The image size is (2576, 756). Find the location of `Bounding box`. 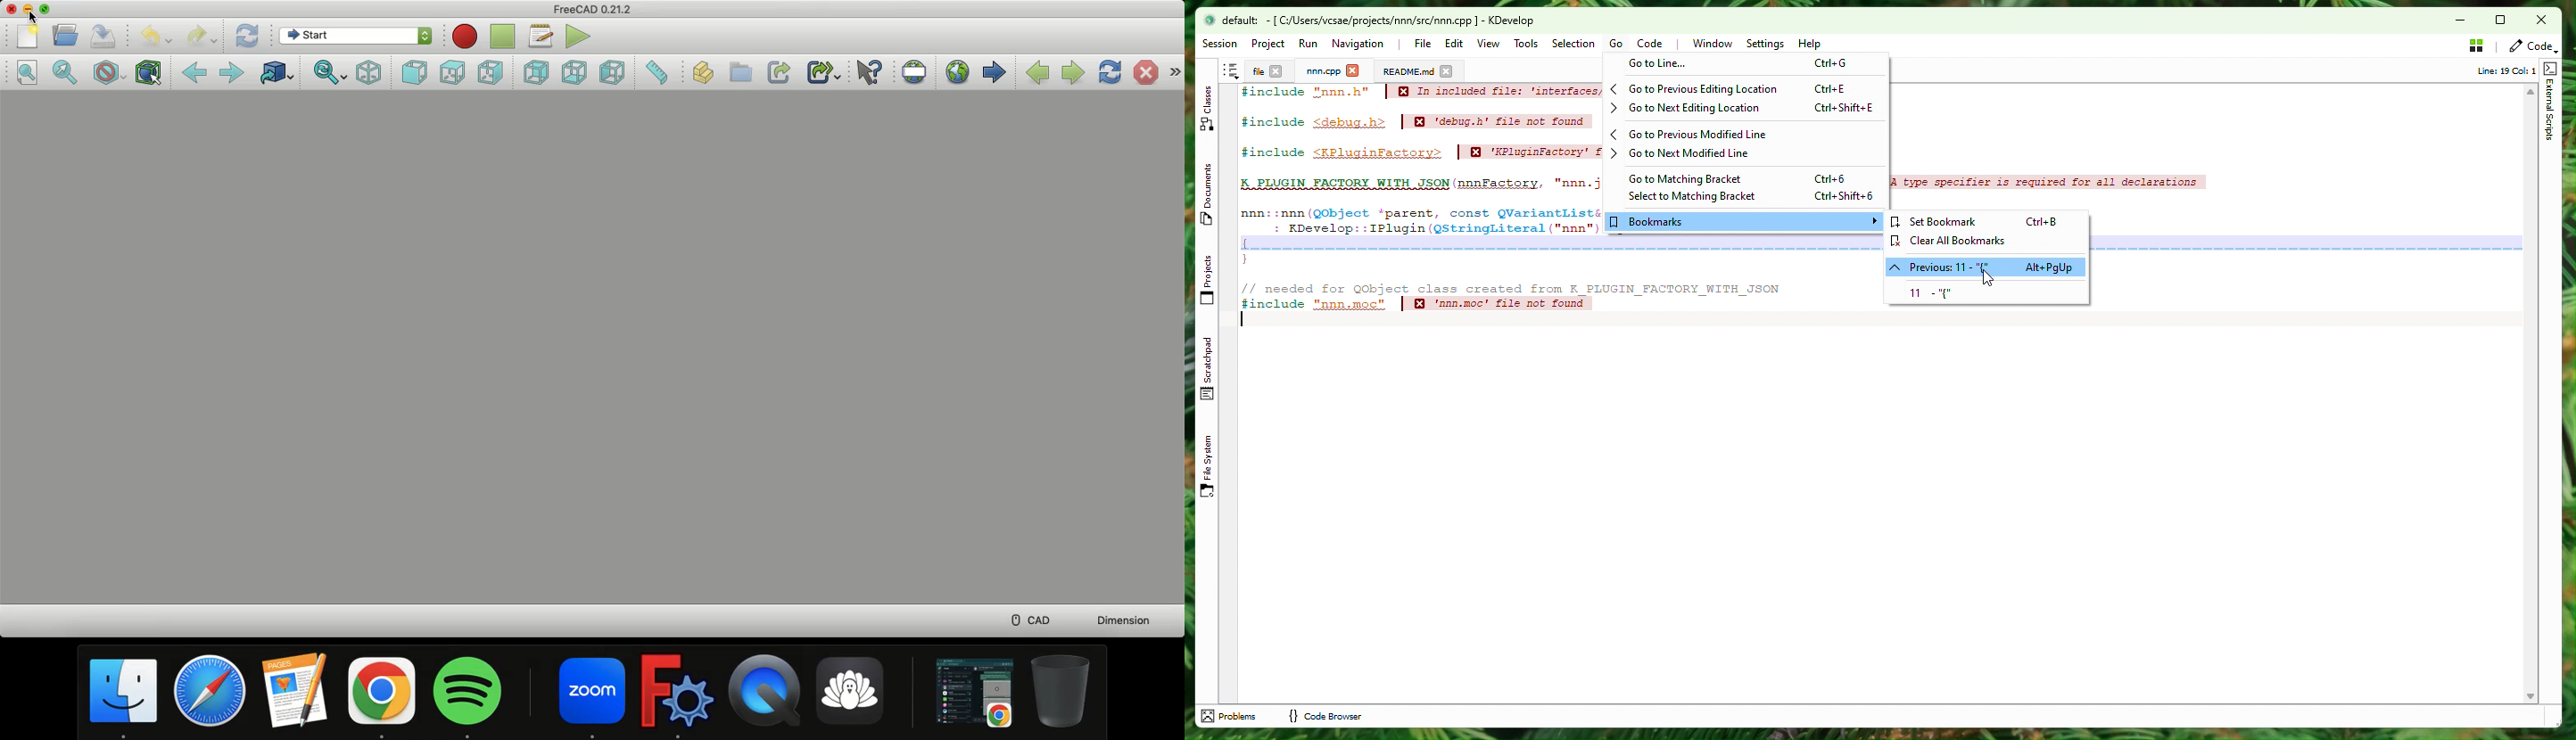

Bounding box is located at coordinates (151, 72).